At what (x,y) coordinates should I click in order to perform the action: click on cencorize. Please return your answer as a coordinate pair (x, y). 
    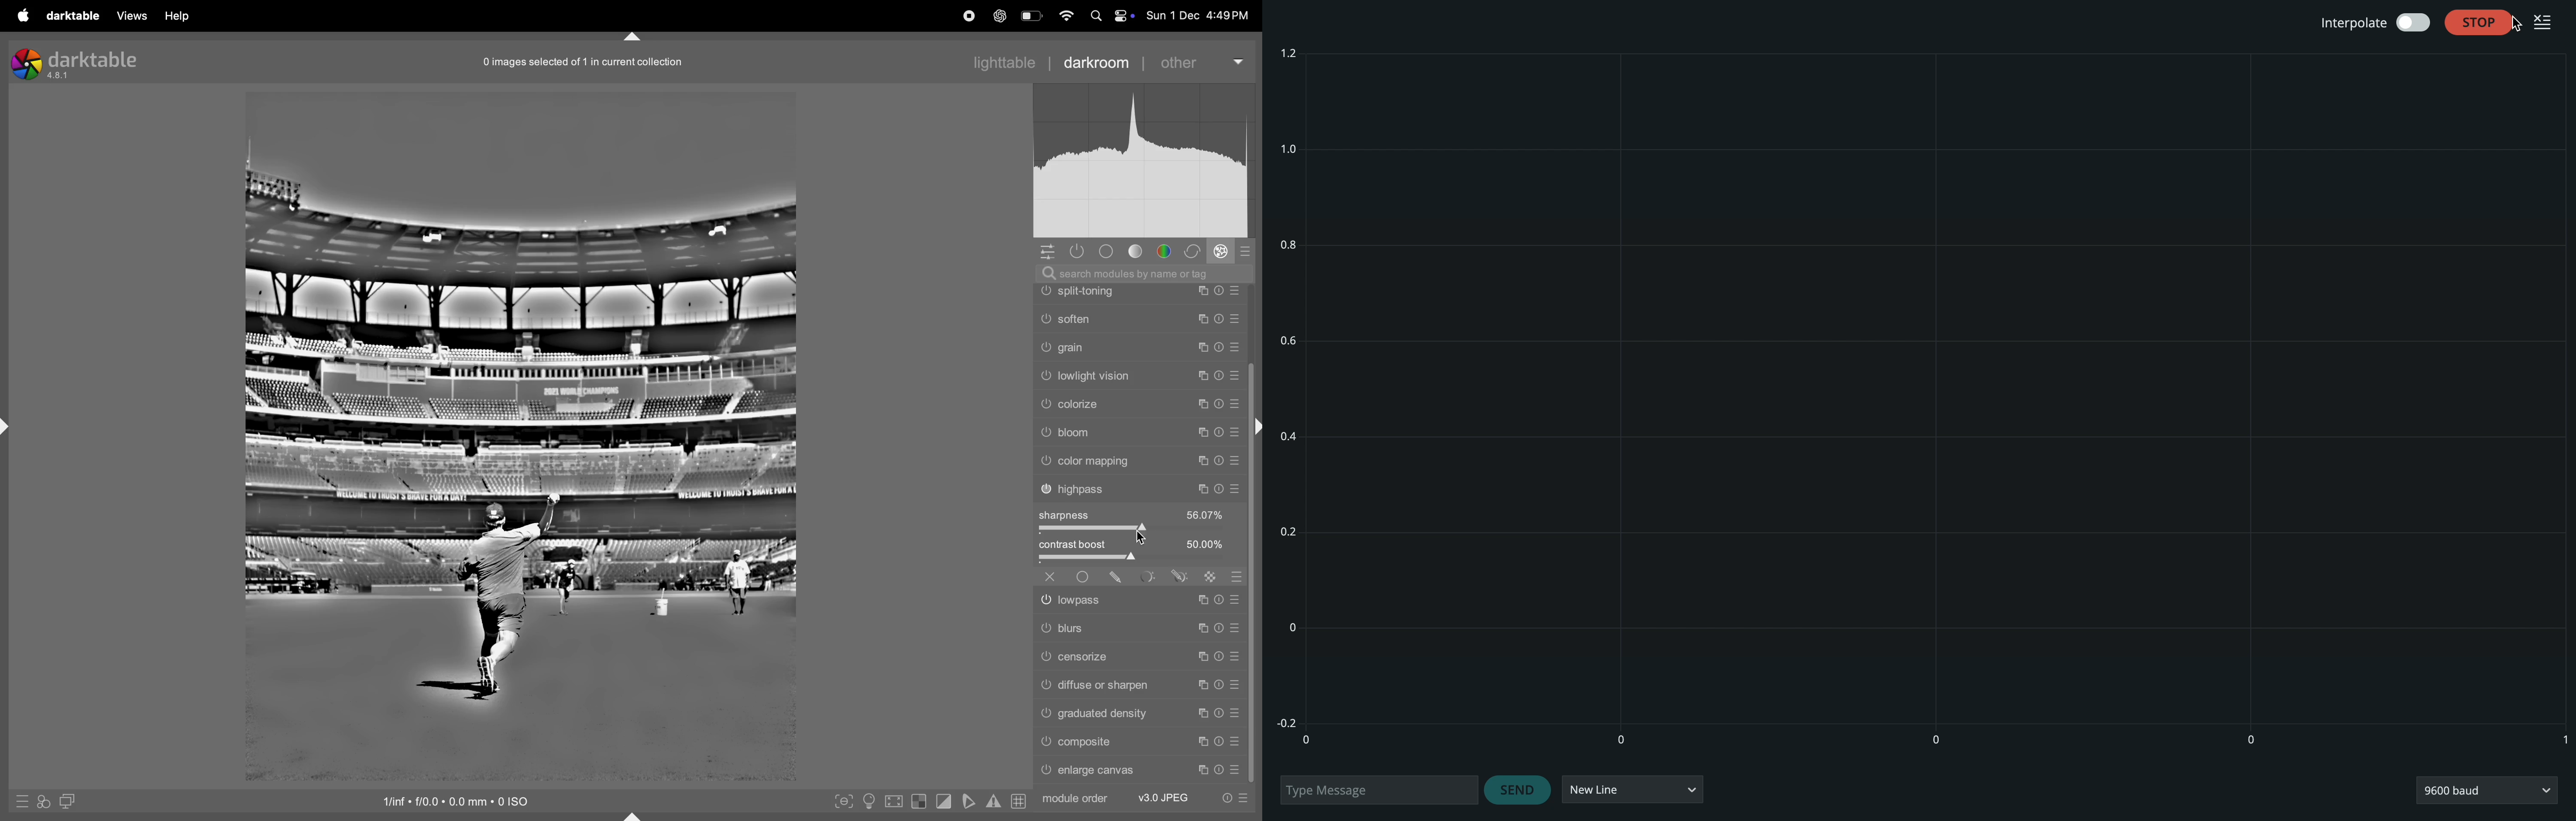
    Looking at the image, I should click on (1138, 656).